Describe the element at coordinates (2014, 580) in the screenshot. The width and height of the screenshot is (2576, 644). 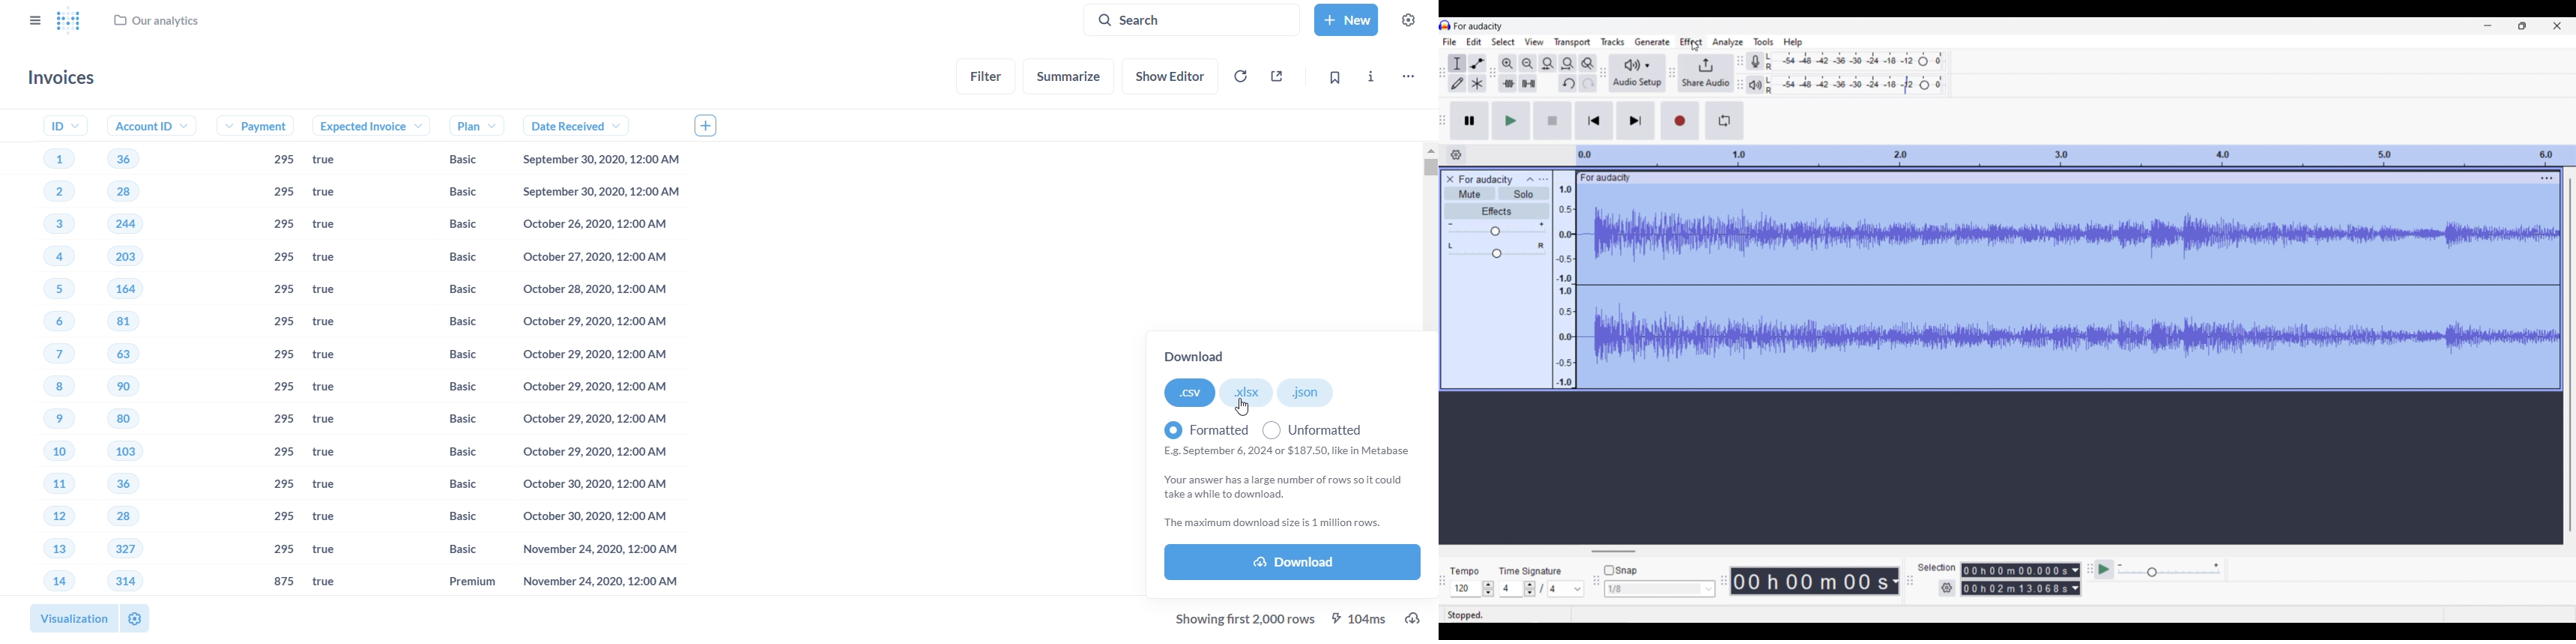
I see `00 h 00 m 00.000s` at that location.